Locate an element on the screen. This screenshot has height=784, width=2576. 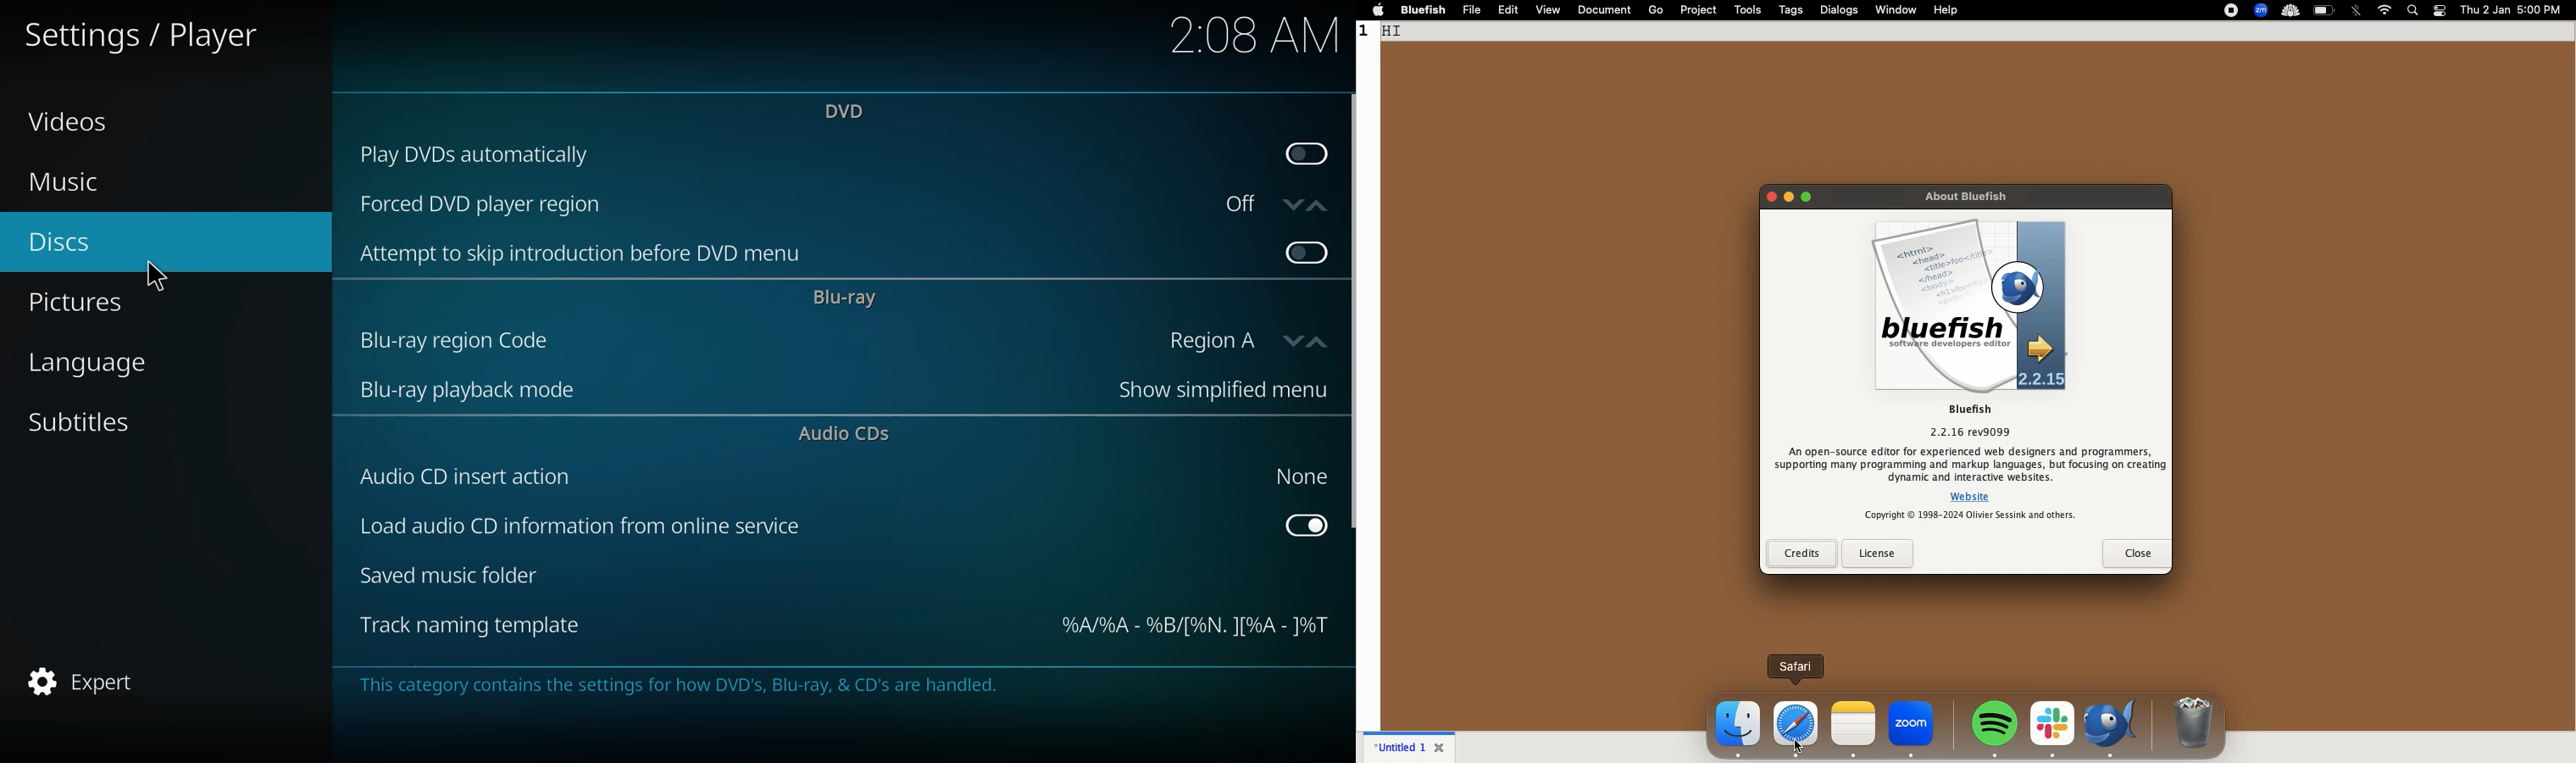
logo is located at coordinates (1971, 305).